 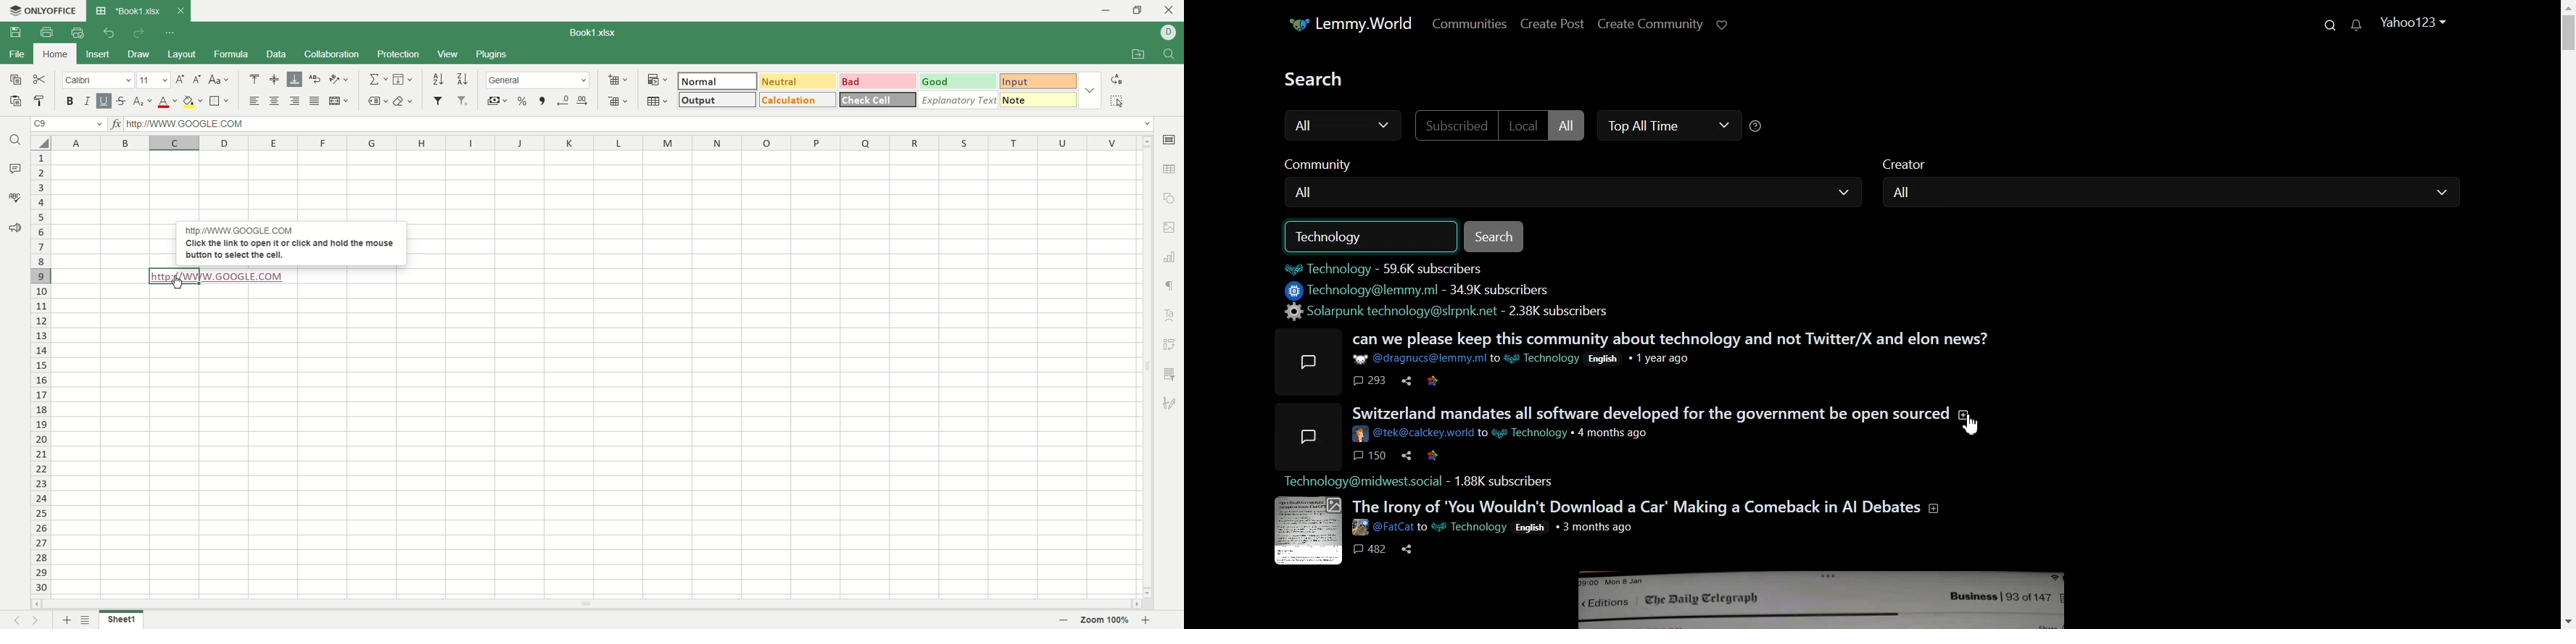 What do you see at coordinates (42, 142) in the screenshot?
I see `select all` at bounding box center [42, 142].